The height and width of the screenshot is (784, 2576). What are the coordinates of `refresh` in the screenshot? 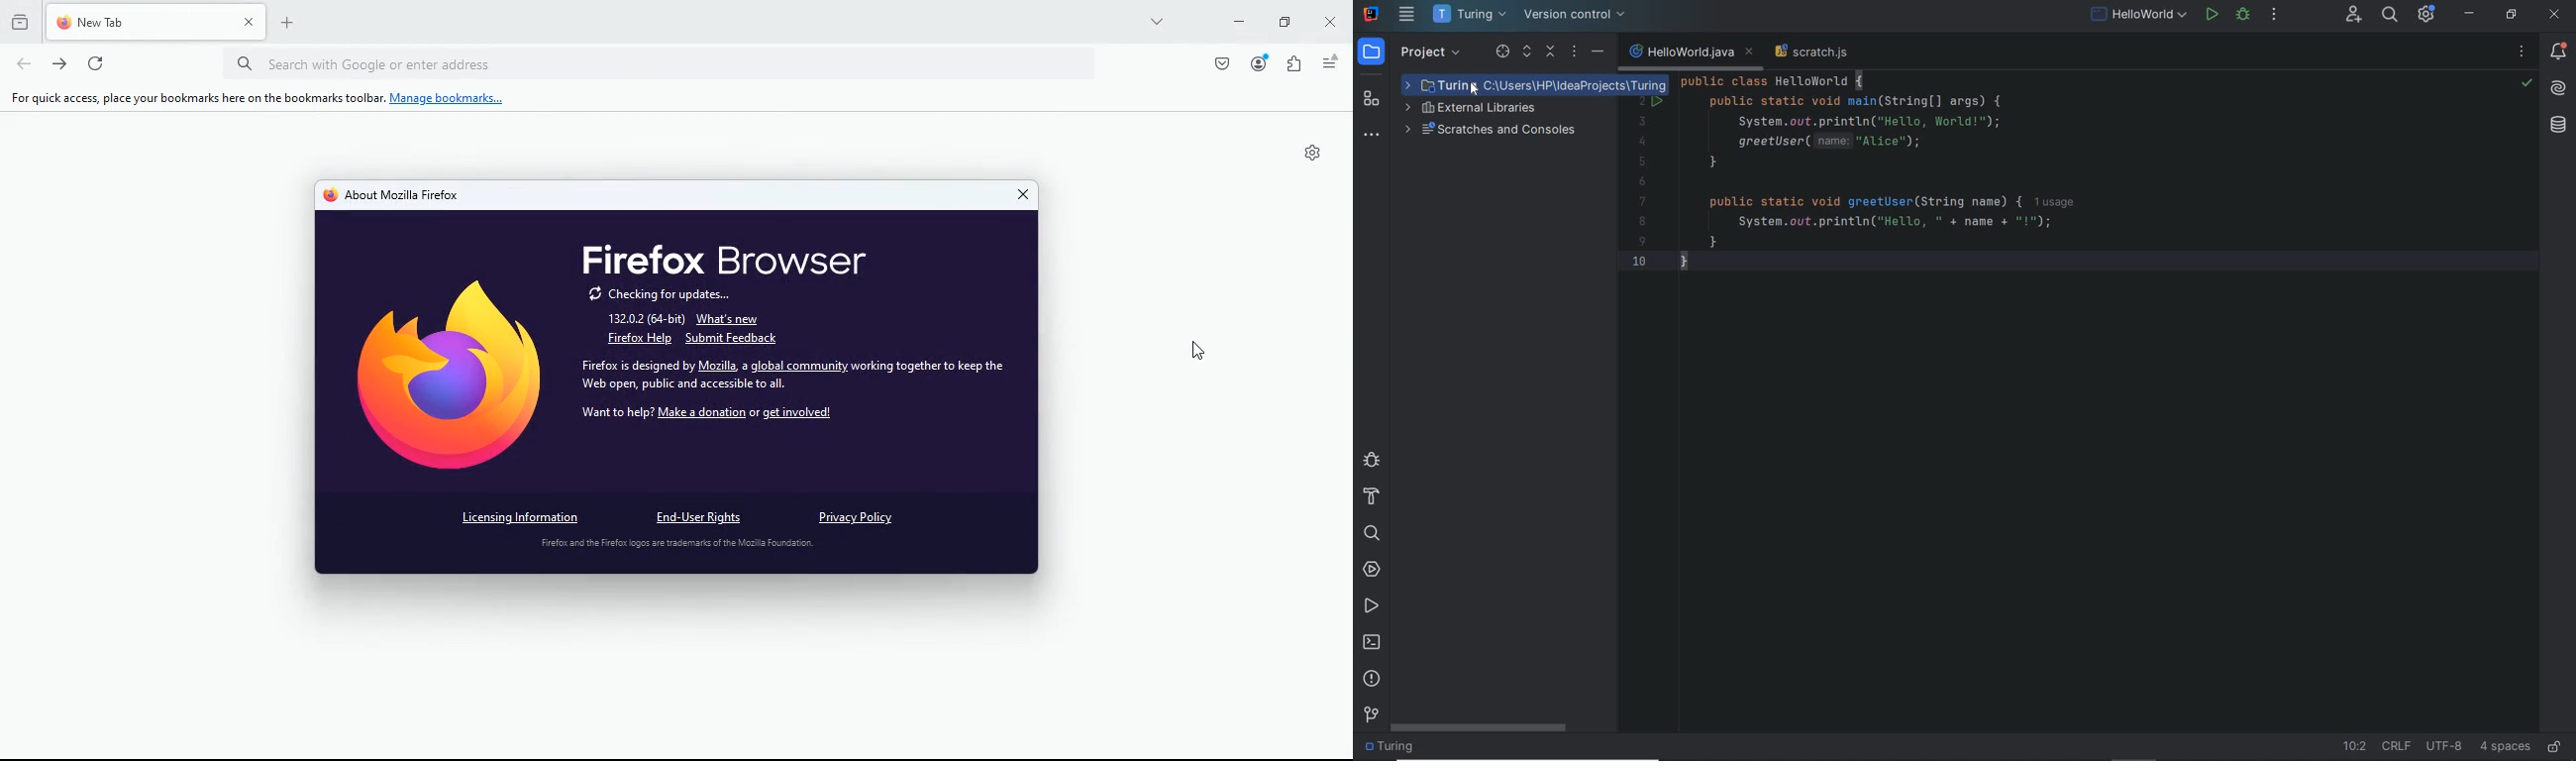 It's located at (98, 64).